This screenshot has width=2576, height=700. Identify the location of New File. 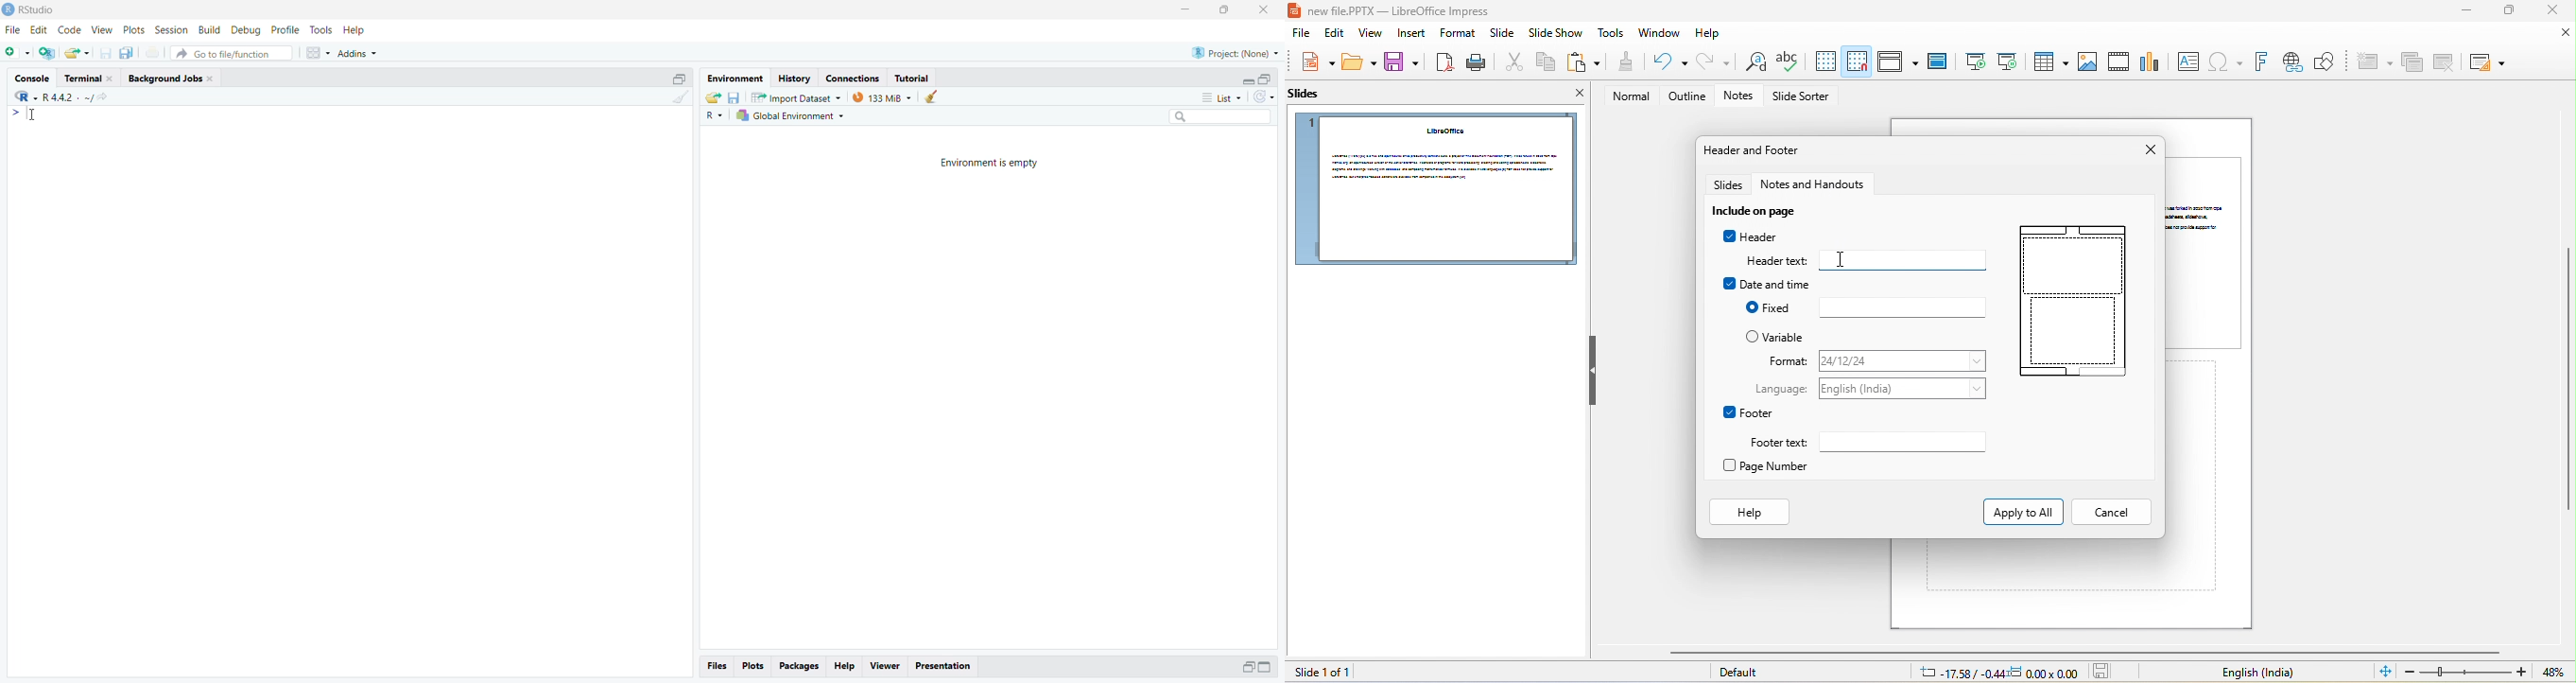
(16, 51).